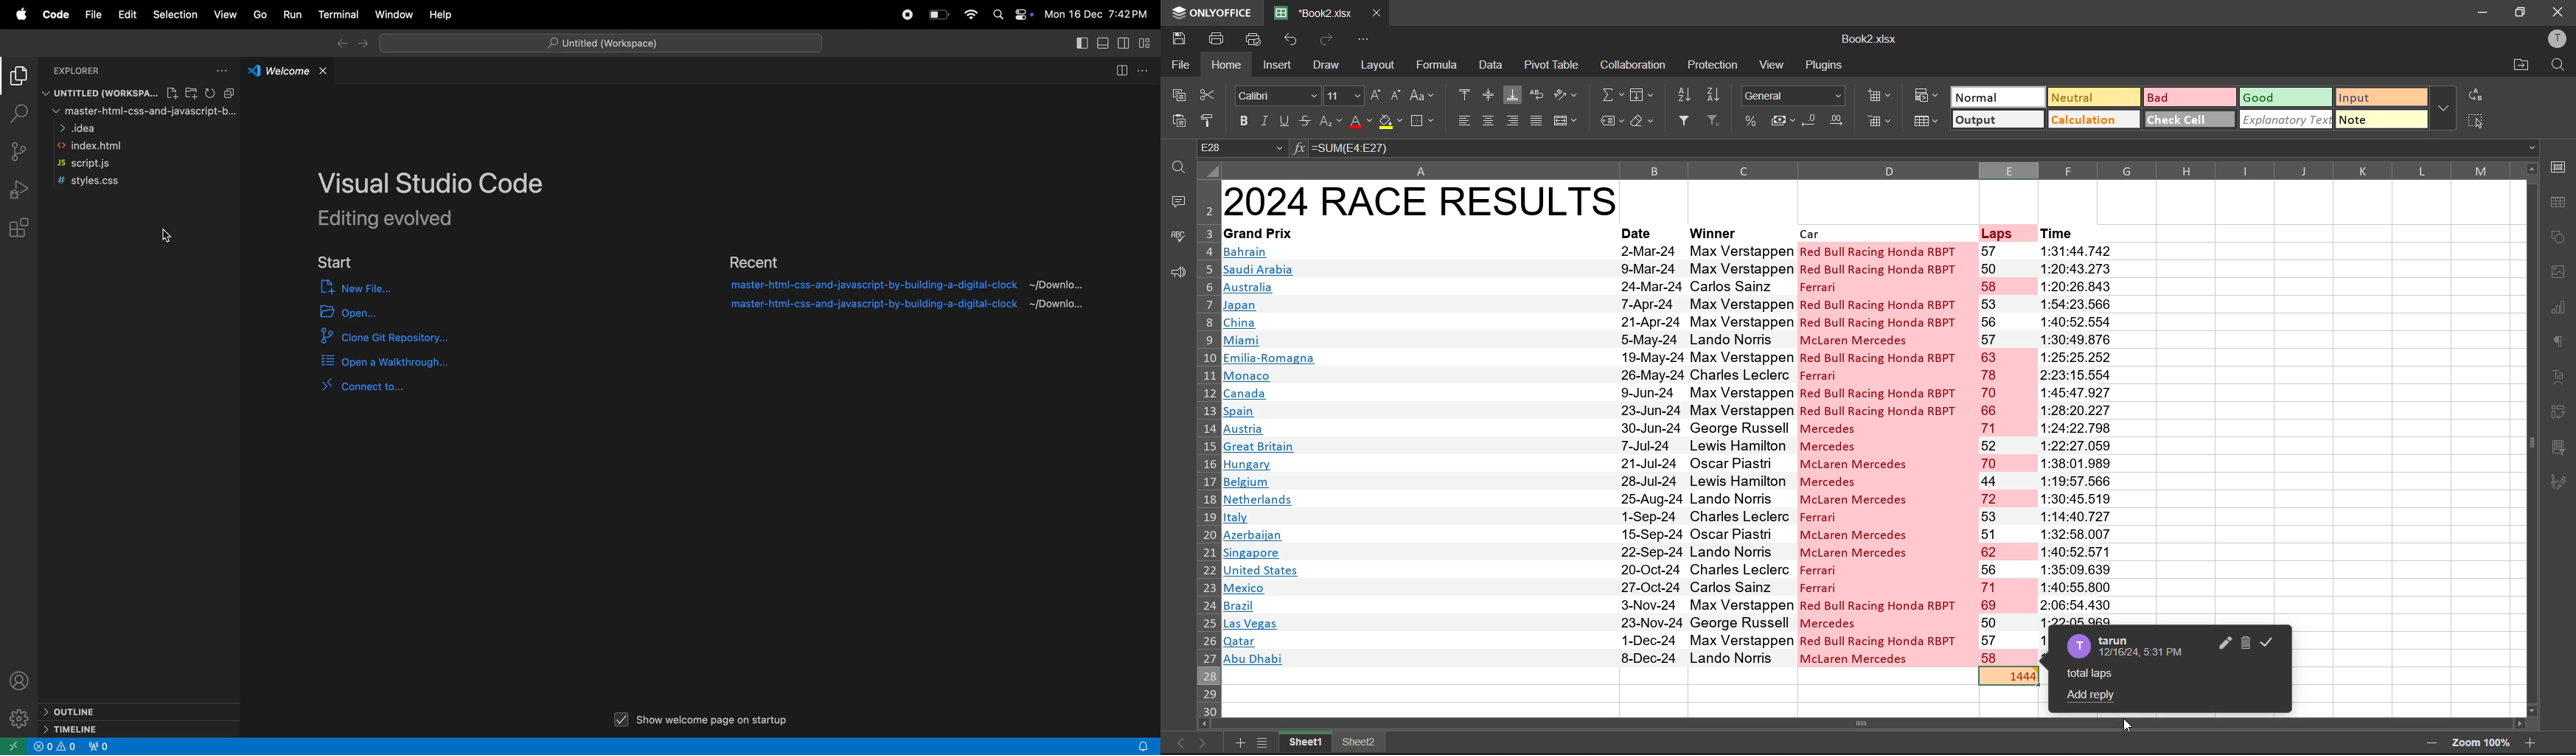 The width and height of the screenshot is (2576, 756). Describe the element at coordinates (1376, 95) in the screenshot. I see `increment size` at that location.